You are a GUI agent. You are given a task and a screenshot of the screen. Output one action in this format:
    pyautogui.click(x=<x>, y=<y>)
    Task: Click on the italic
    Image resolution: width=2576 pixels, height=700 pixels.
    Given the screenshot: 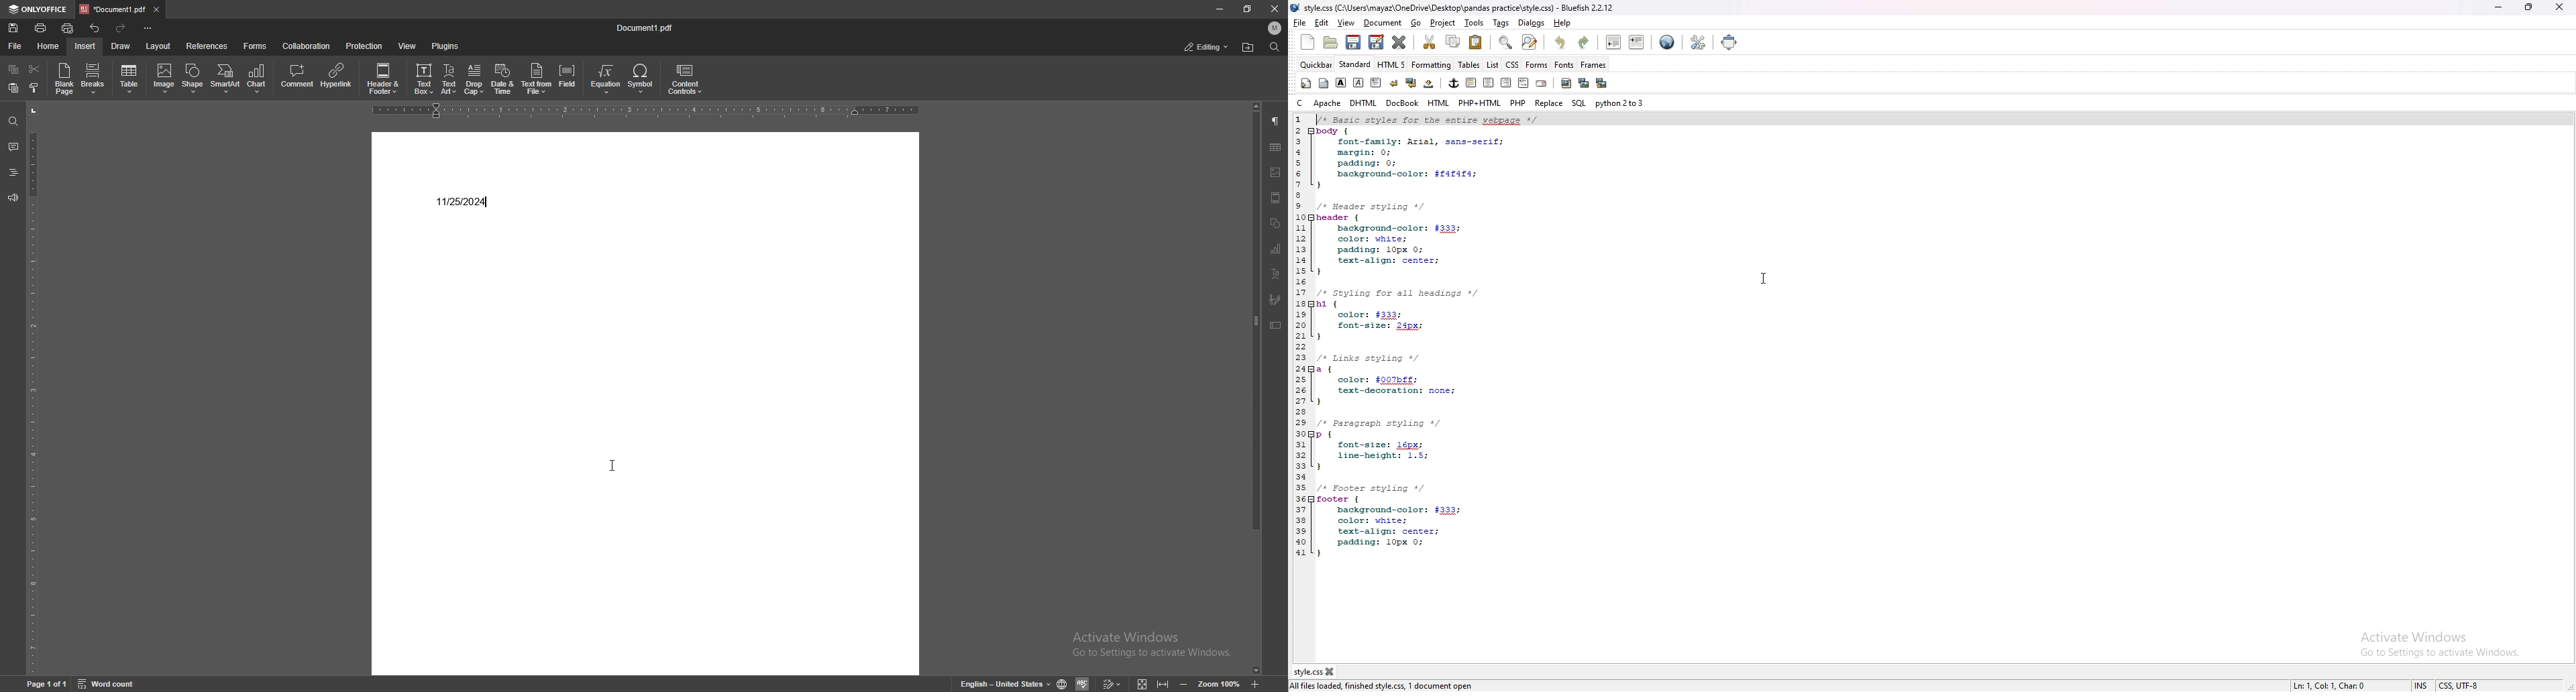 What is the action you would take?
    pyautogui.click(x=1359, y=83)
    